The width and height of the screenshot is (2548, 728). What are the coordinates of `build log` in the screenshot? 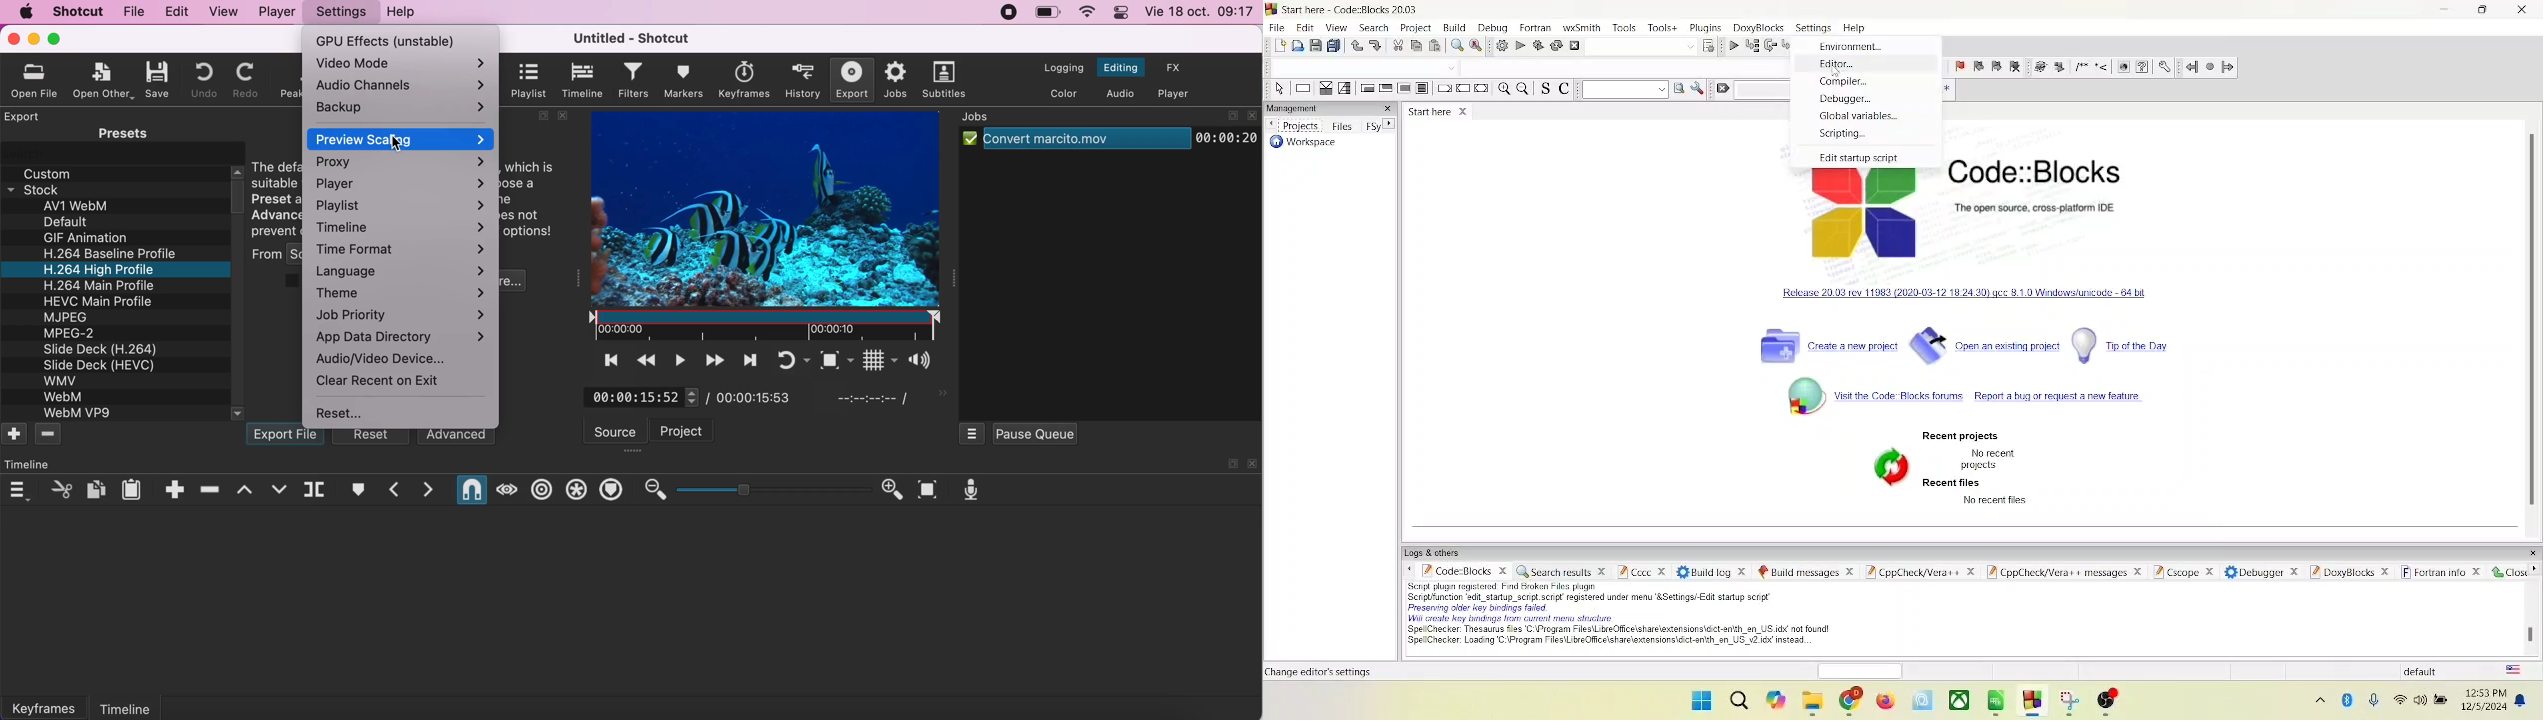 It's located at (1712, 571).